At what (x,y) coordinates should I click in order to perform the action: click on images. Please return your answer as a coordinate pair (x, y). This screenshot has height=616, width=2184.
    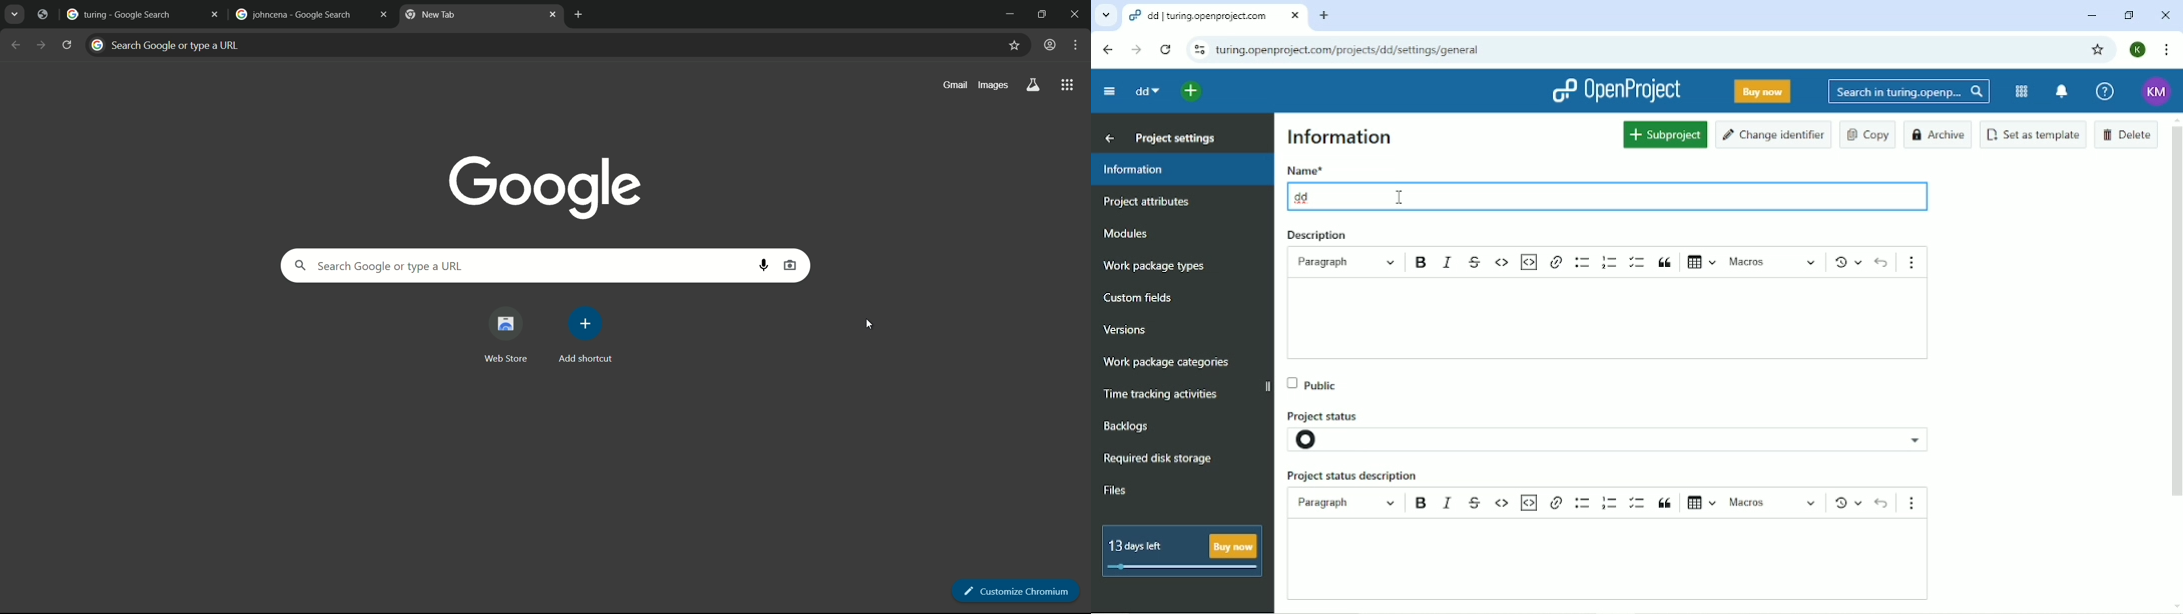
    Looking at the image, I should click on (994, 84).